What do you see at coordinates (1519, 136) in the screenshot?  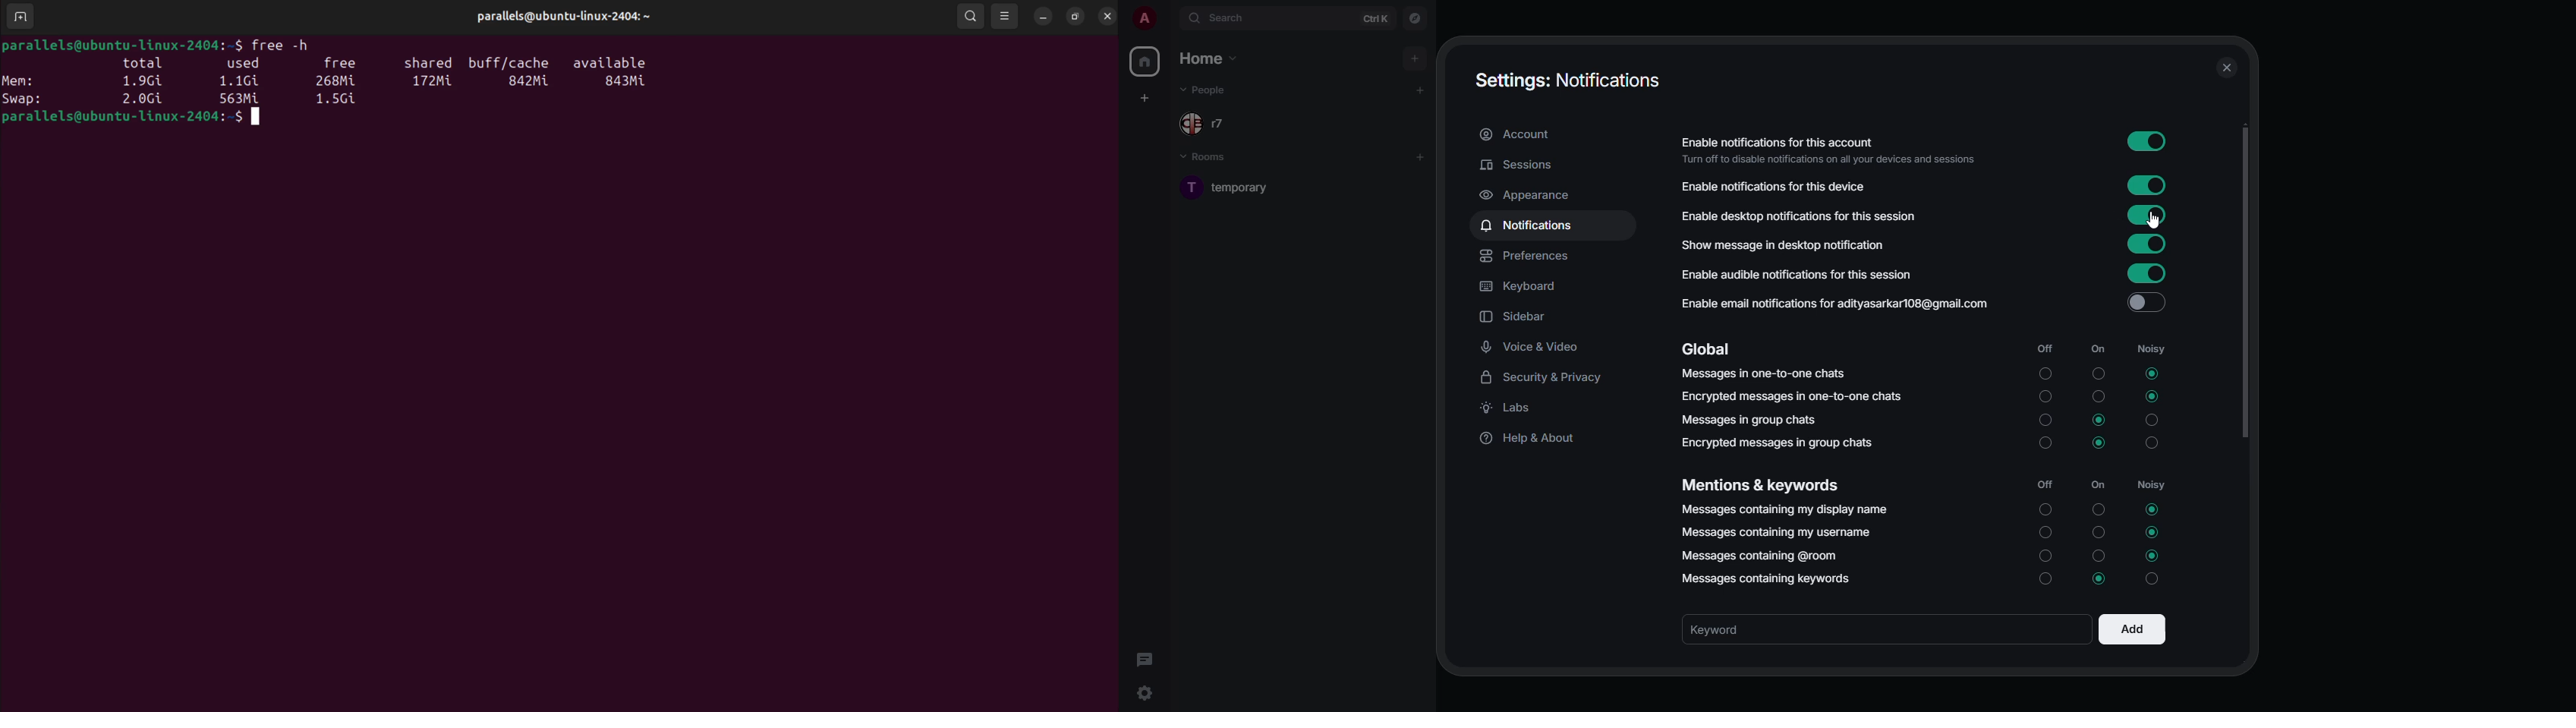 I see `account` at bounding box center [1519, 136].